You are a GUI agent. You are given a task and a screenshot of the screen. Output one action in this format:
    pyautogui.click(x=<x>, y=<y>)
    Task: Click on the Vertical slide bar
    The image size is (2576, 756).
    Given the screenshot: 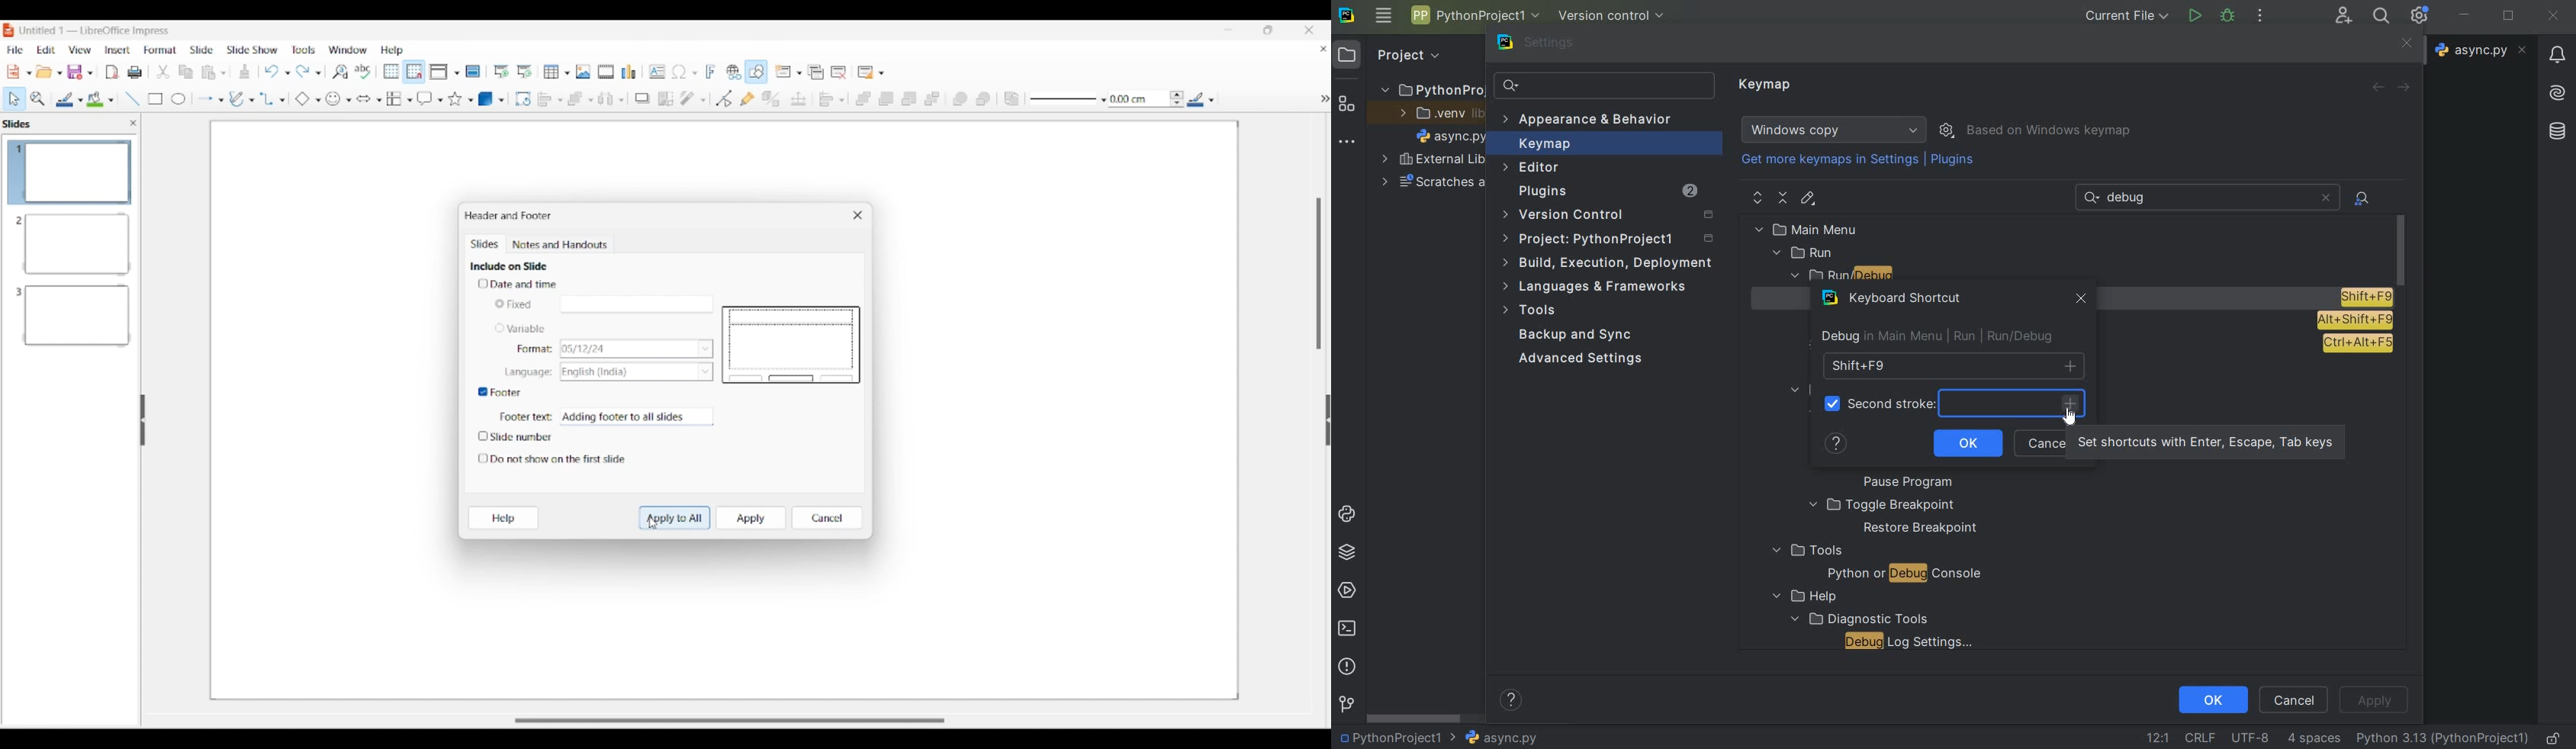 What is the action you would take?
    pyautogui.click(x=1319, y=274)
    